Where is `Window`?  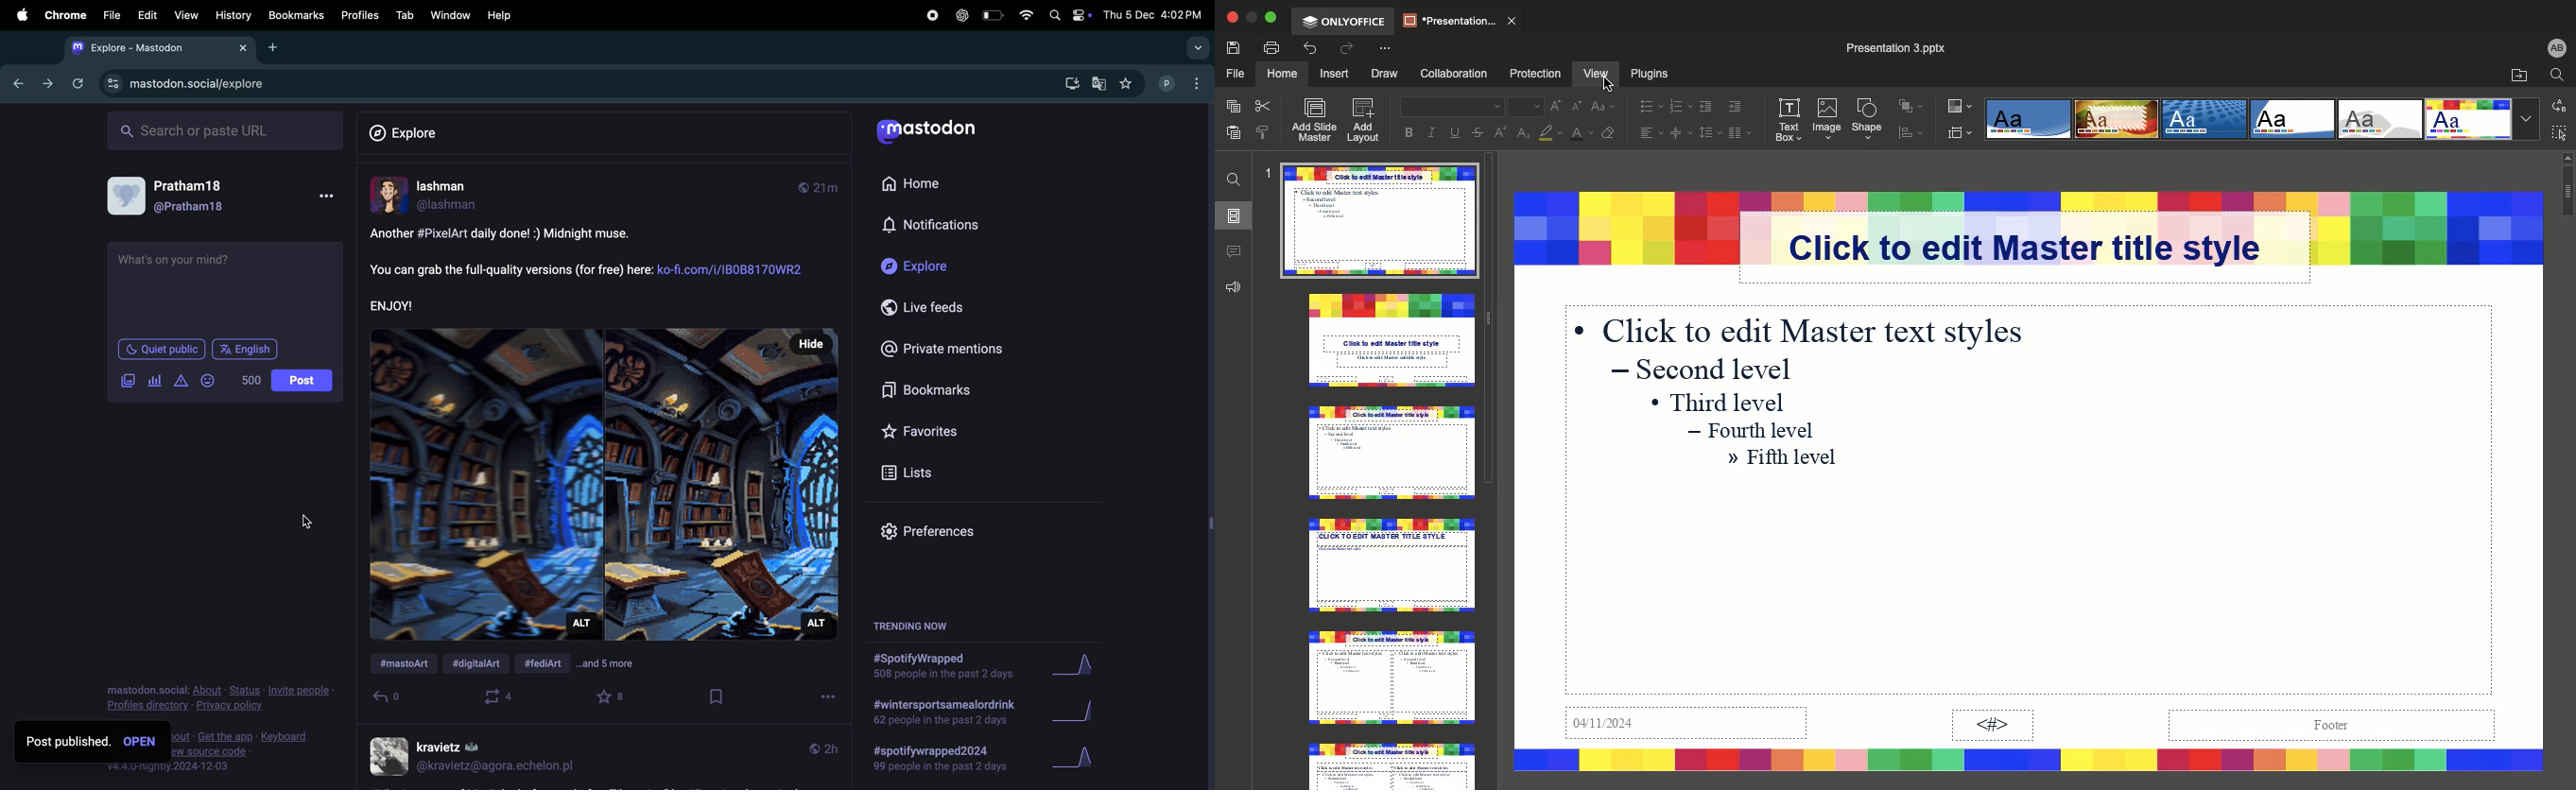 Window is located at coordinates (448, 15).